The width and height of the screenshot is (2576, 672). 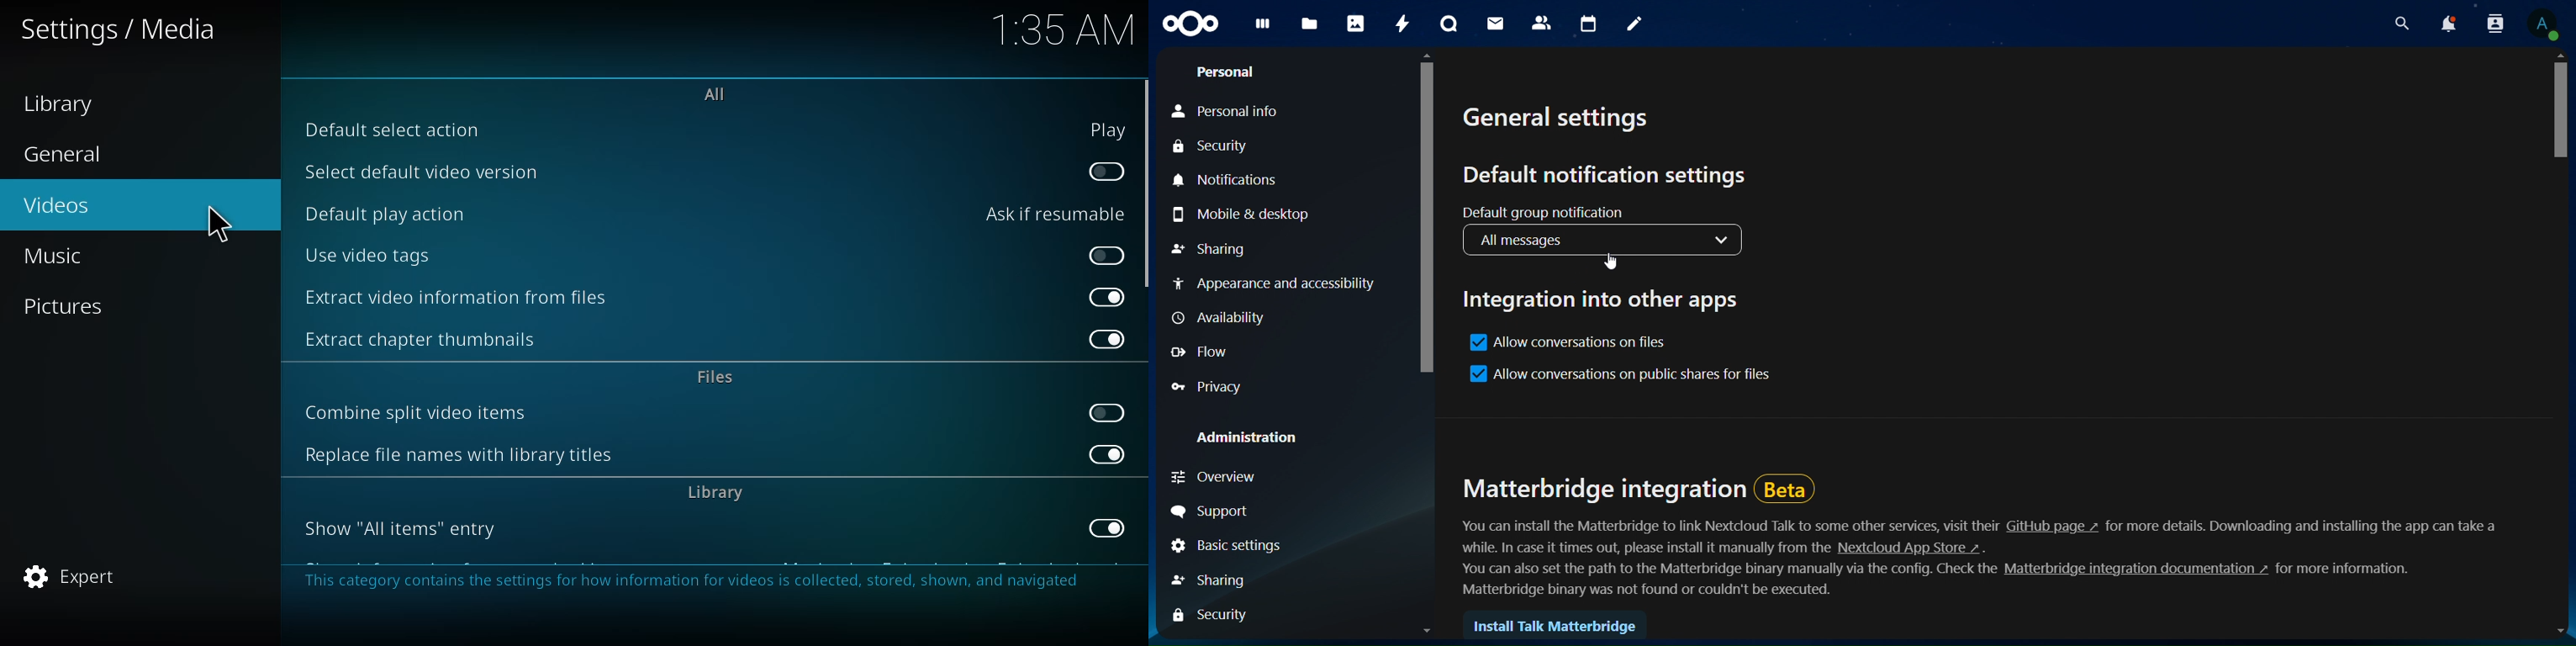 I want to click on talk, so click(x=1450, y=24).